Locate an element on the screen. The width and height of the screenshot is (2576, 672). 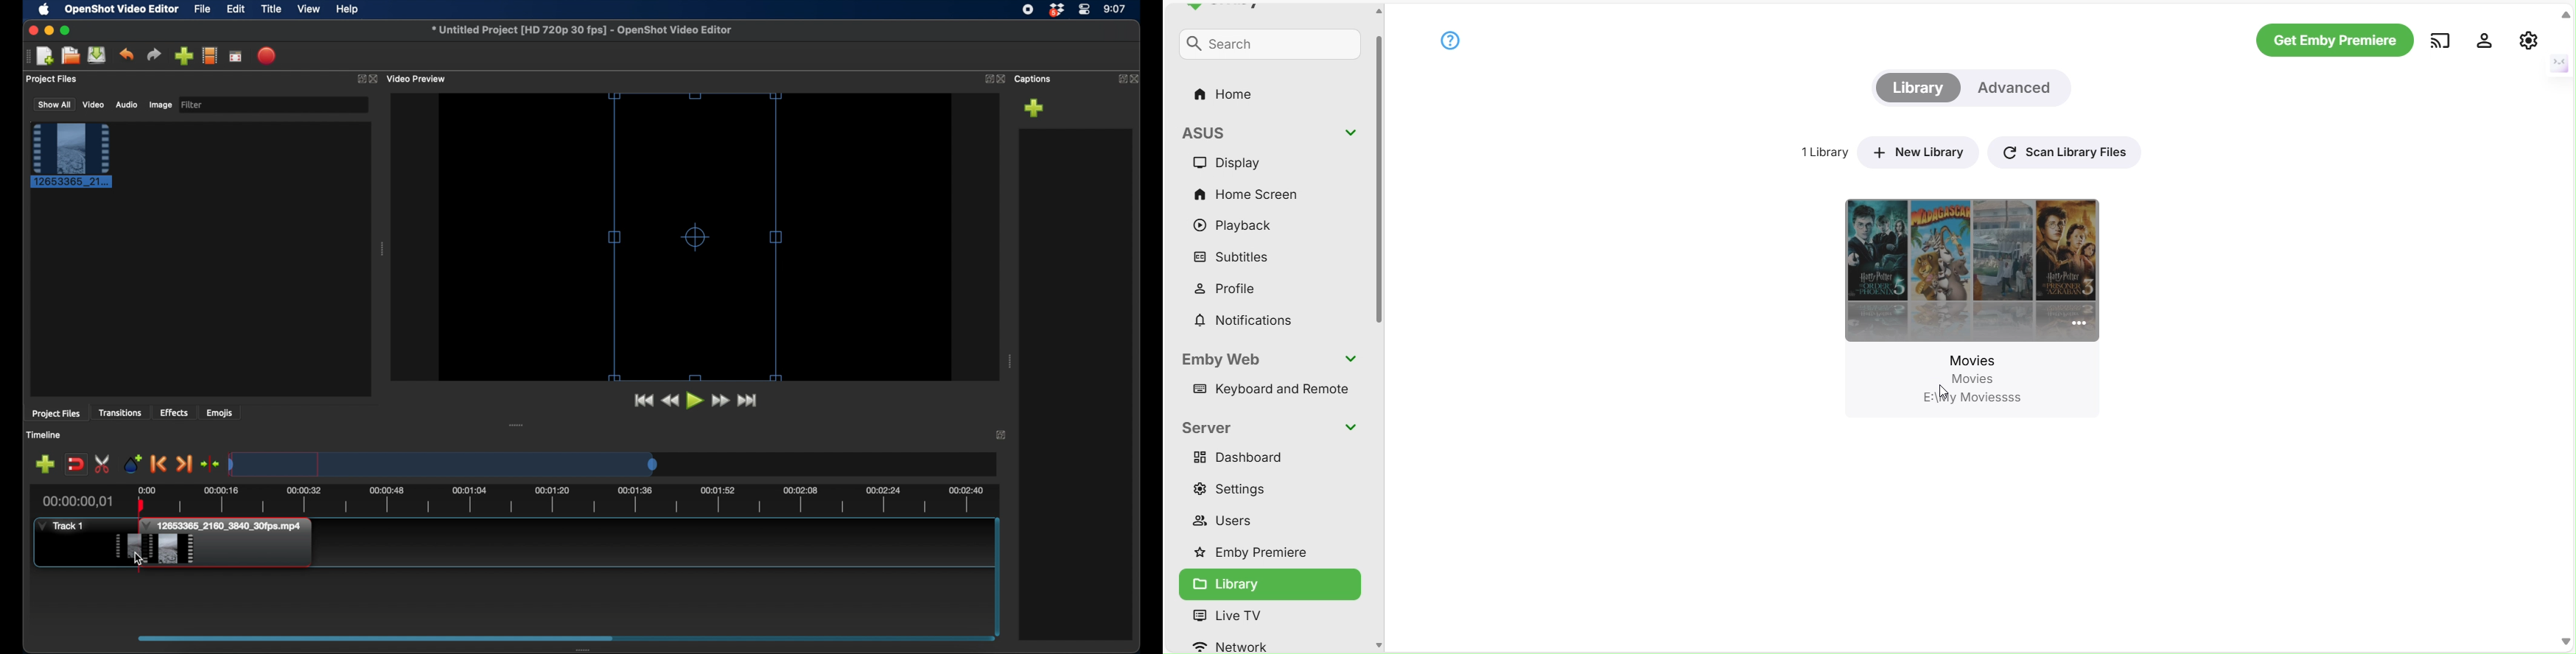
filename is located at coordinates (581, 30).